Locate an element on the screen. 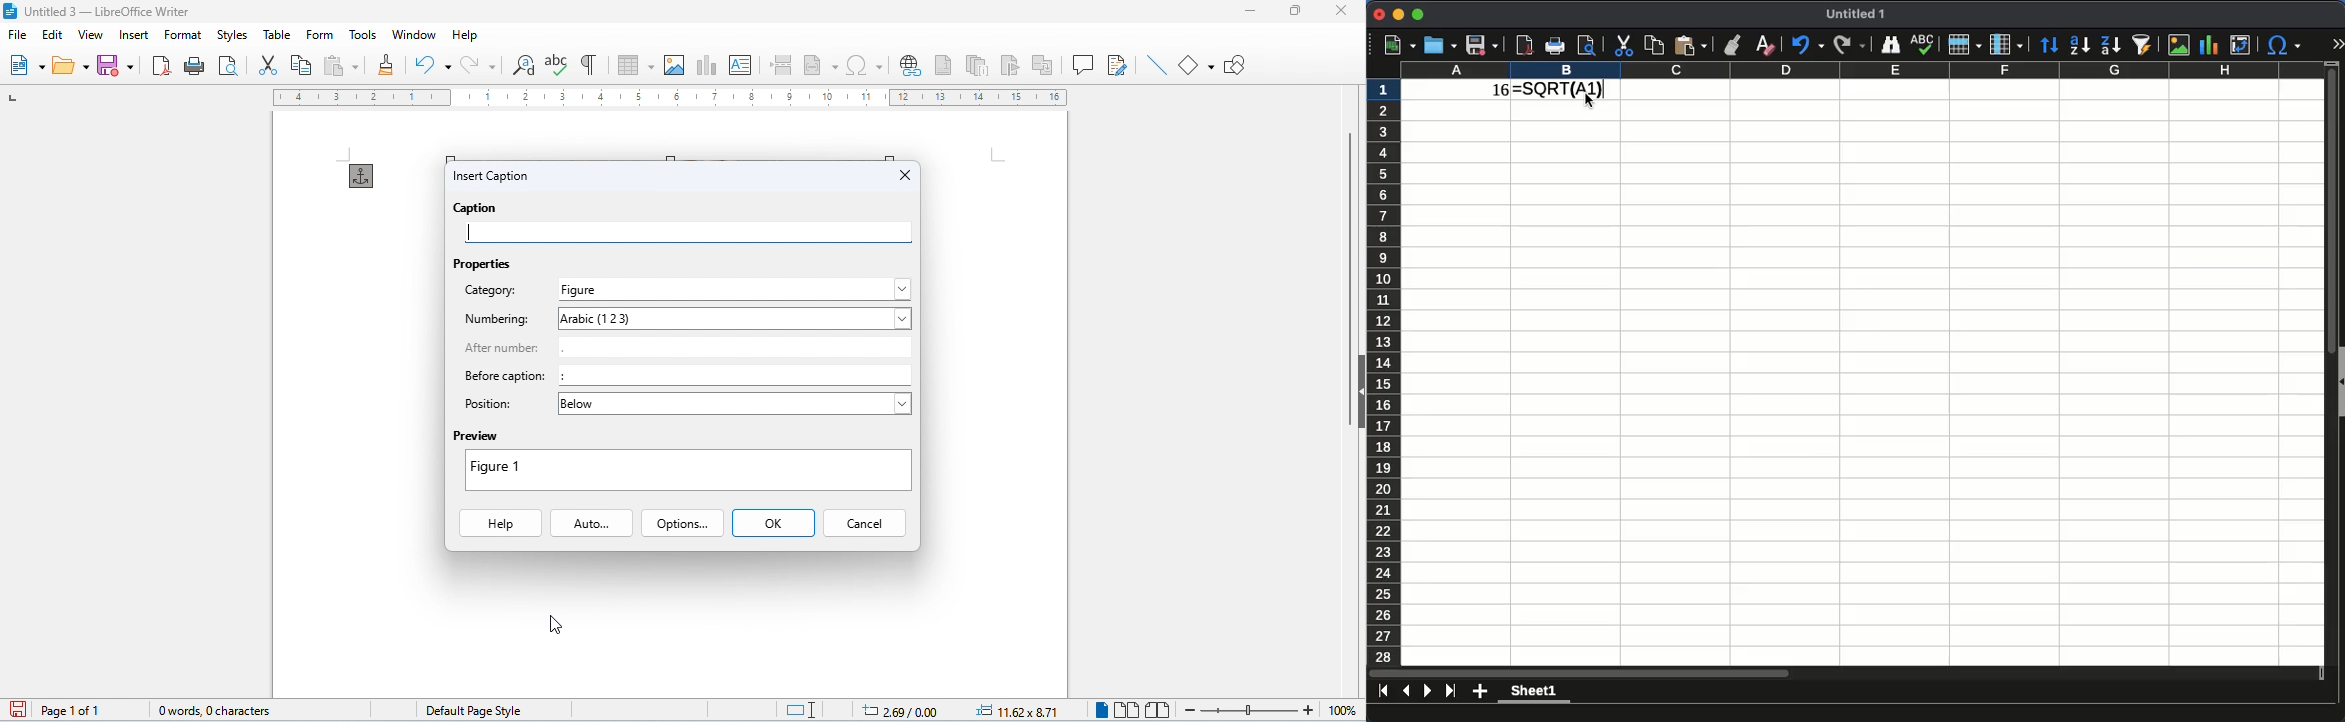  expand  is located at coordinates (2335, 45).